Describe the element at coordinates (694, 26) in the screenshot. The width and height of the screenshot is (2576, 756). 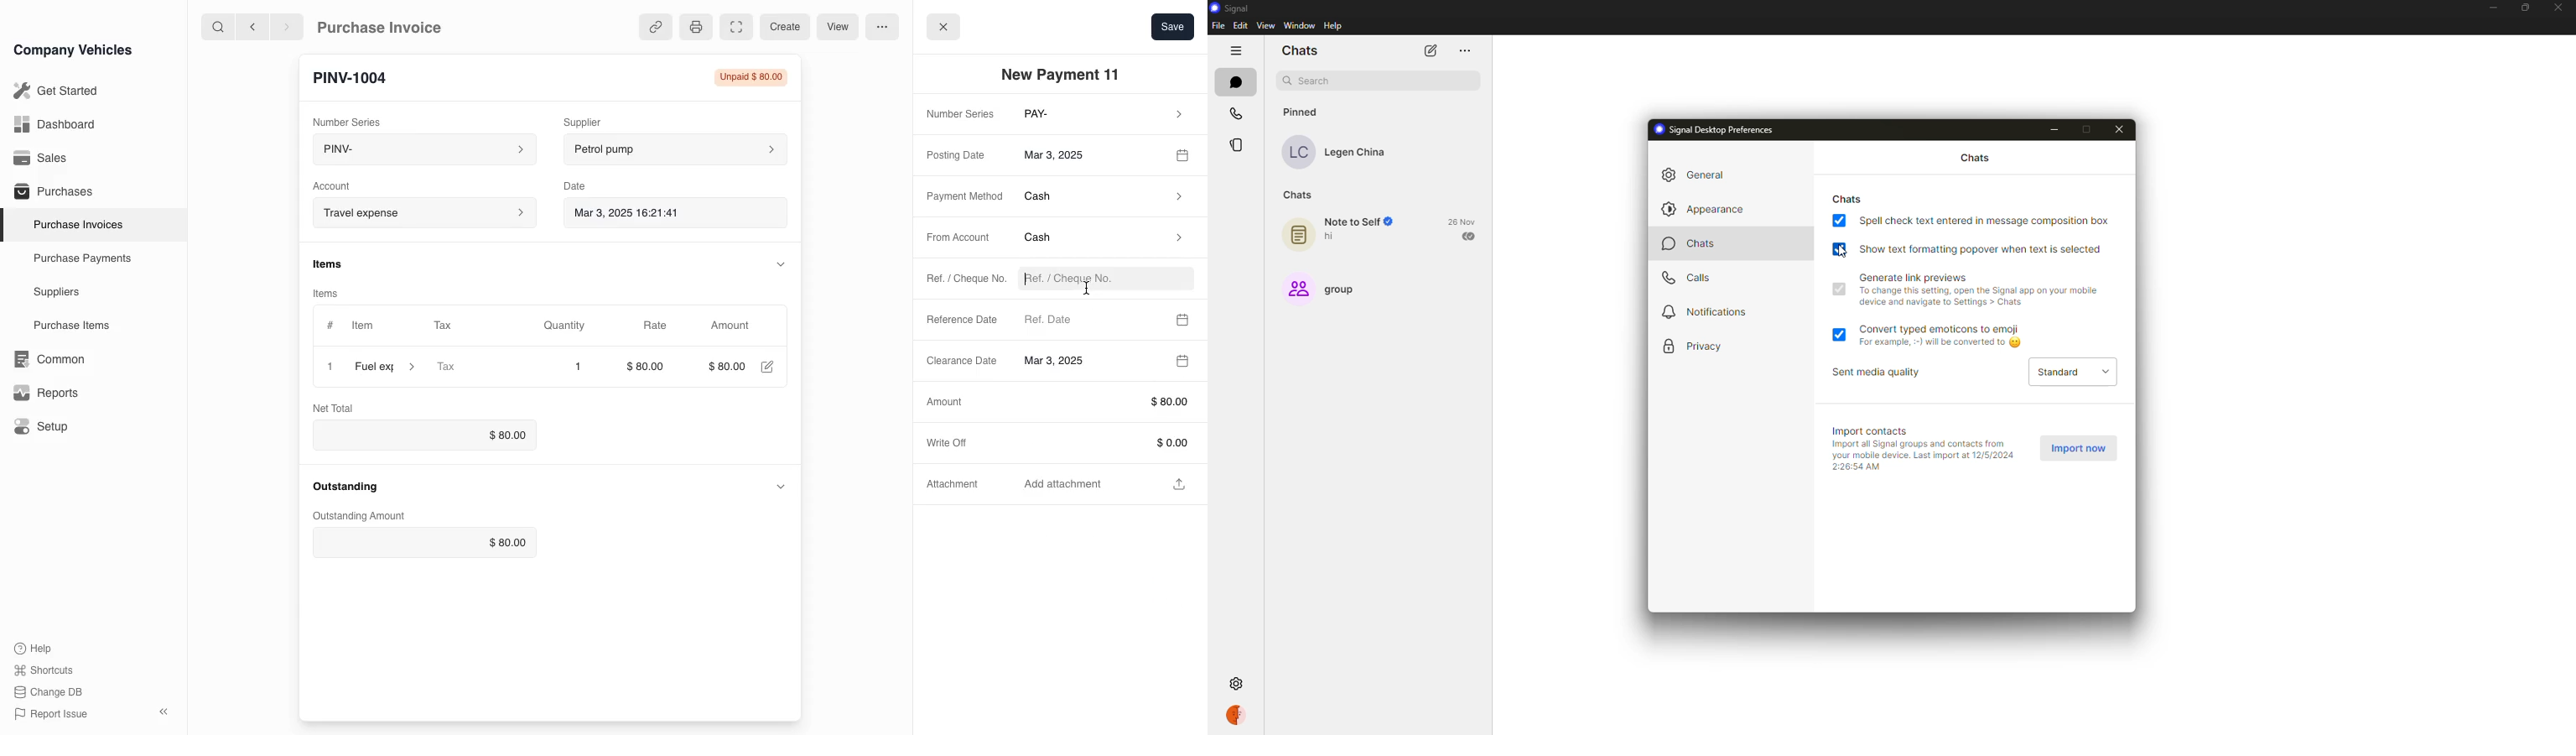
I see `print` at that location.